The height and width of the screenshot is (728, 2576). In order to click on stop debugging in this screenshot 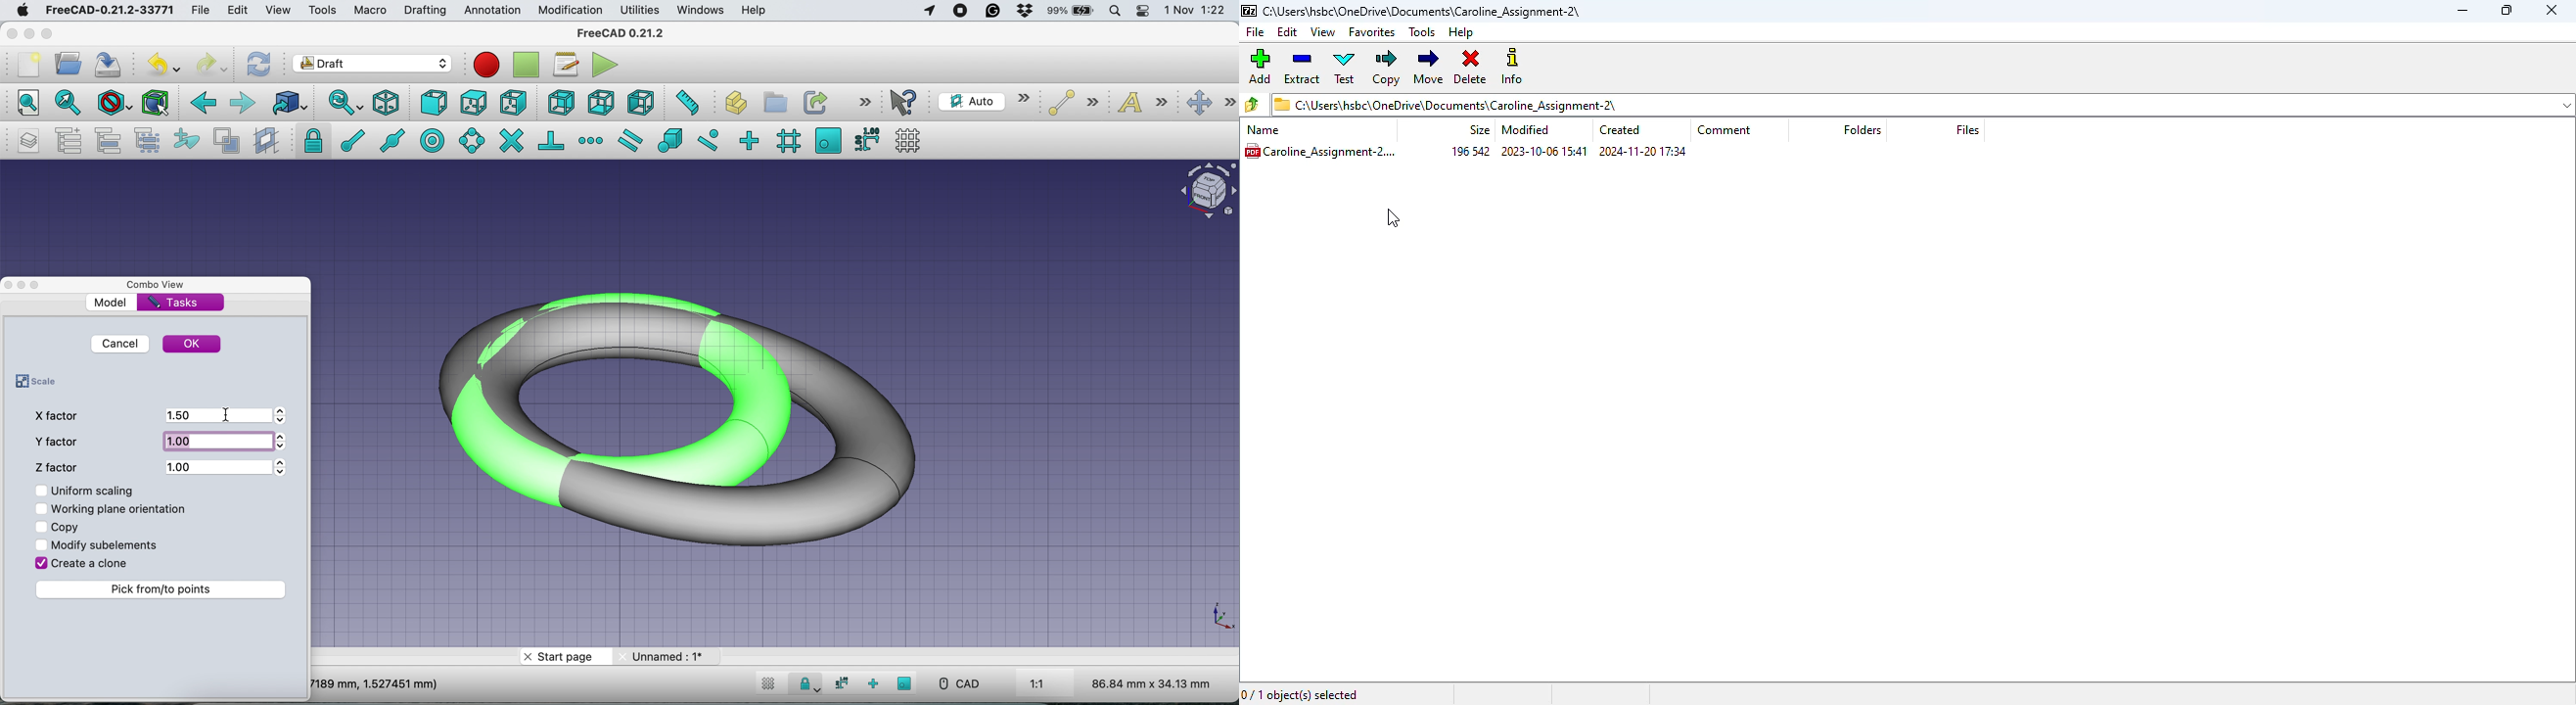, I will do `click(524, 65)`.